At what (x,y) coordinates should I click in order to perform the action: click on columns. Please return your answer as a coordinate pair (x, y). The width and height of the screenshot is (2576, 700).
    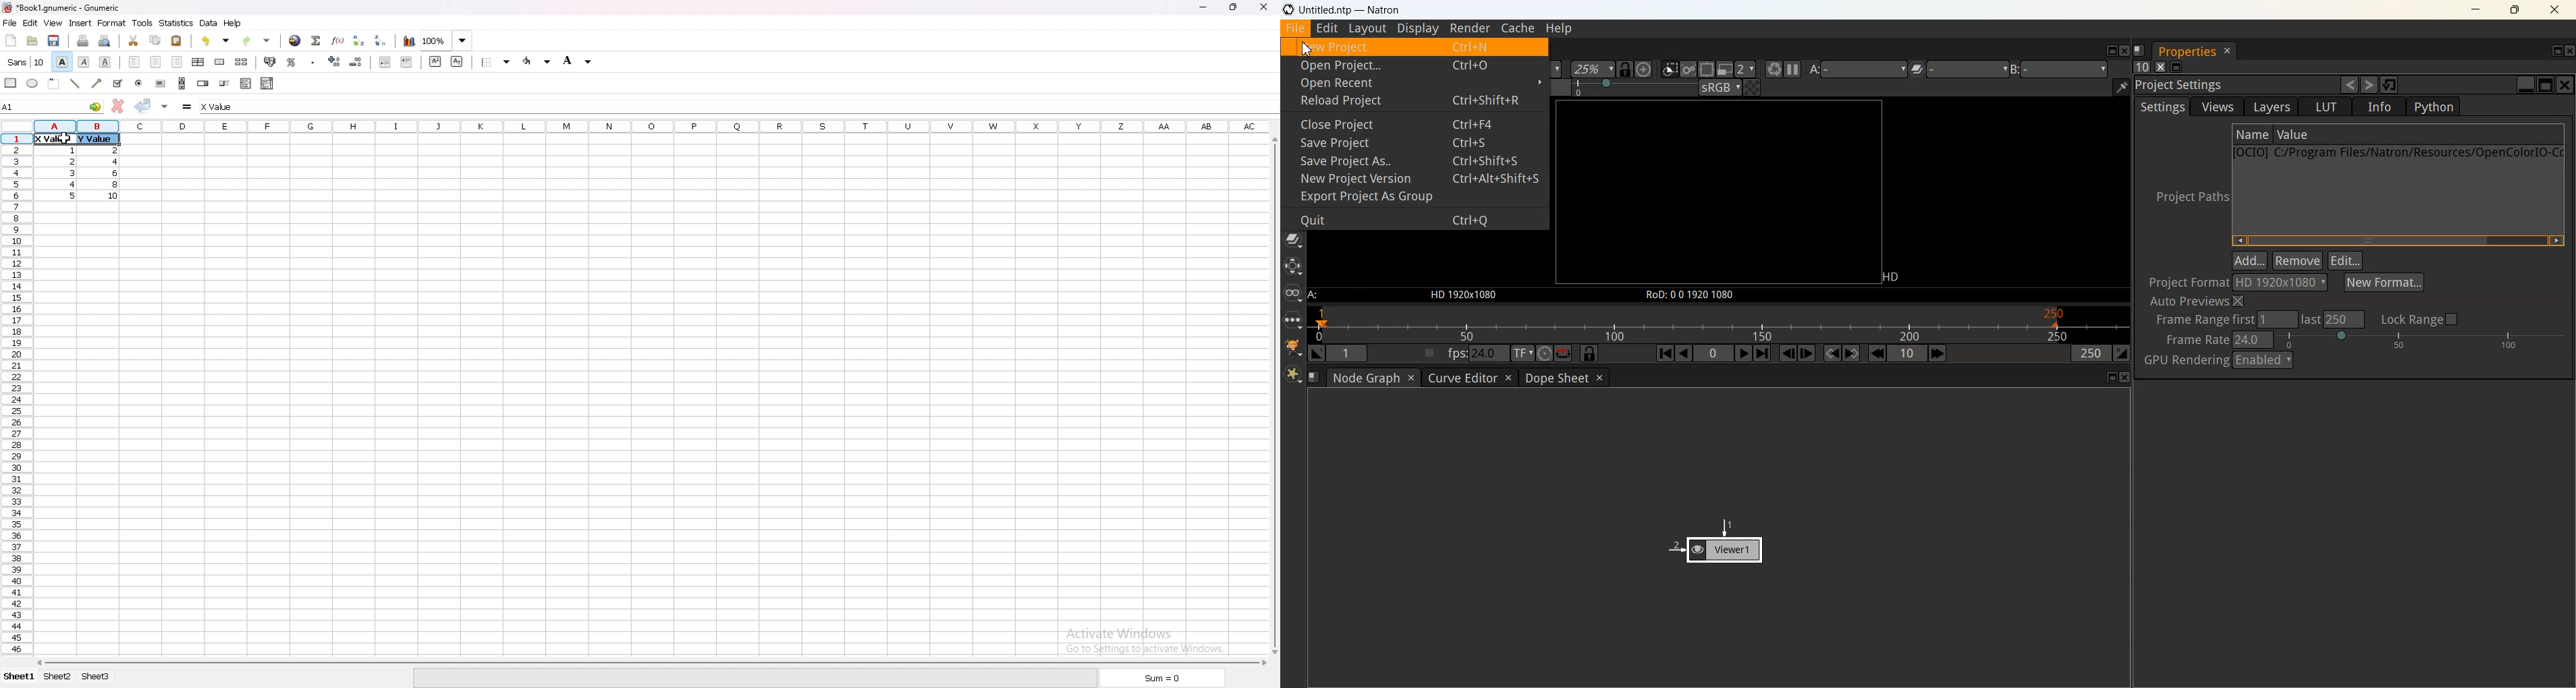
    Looking at the image, I should click on (696, 125).